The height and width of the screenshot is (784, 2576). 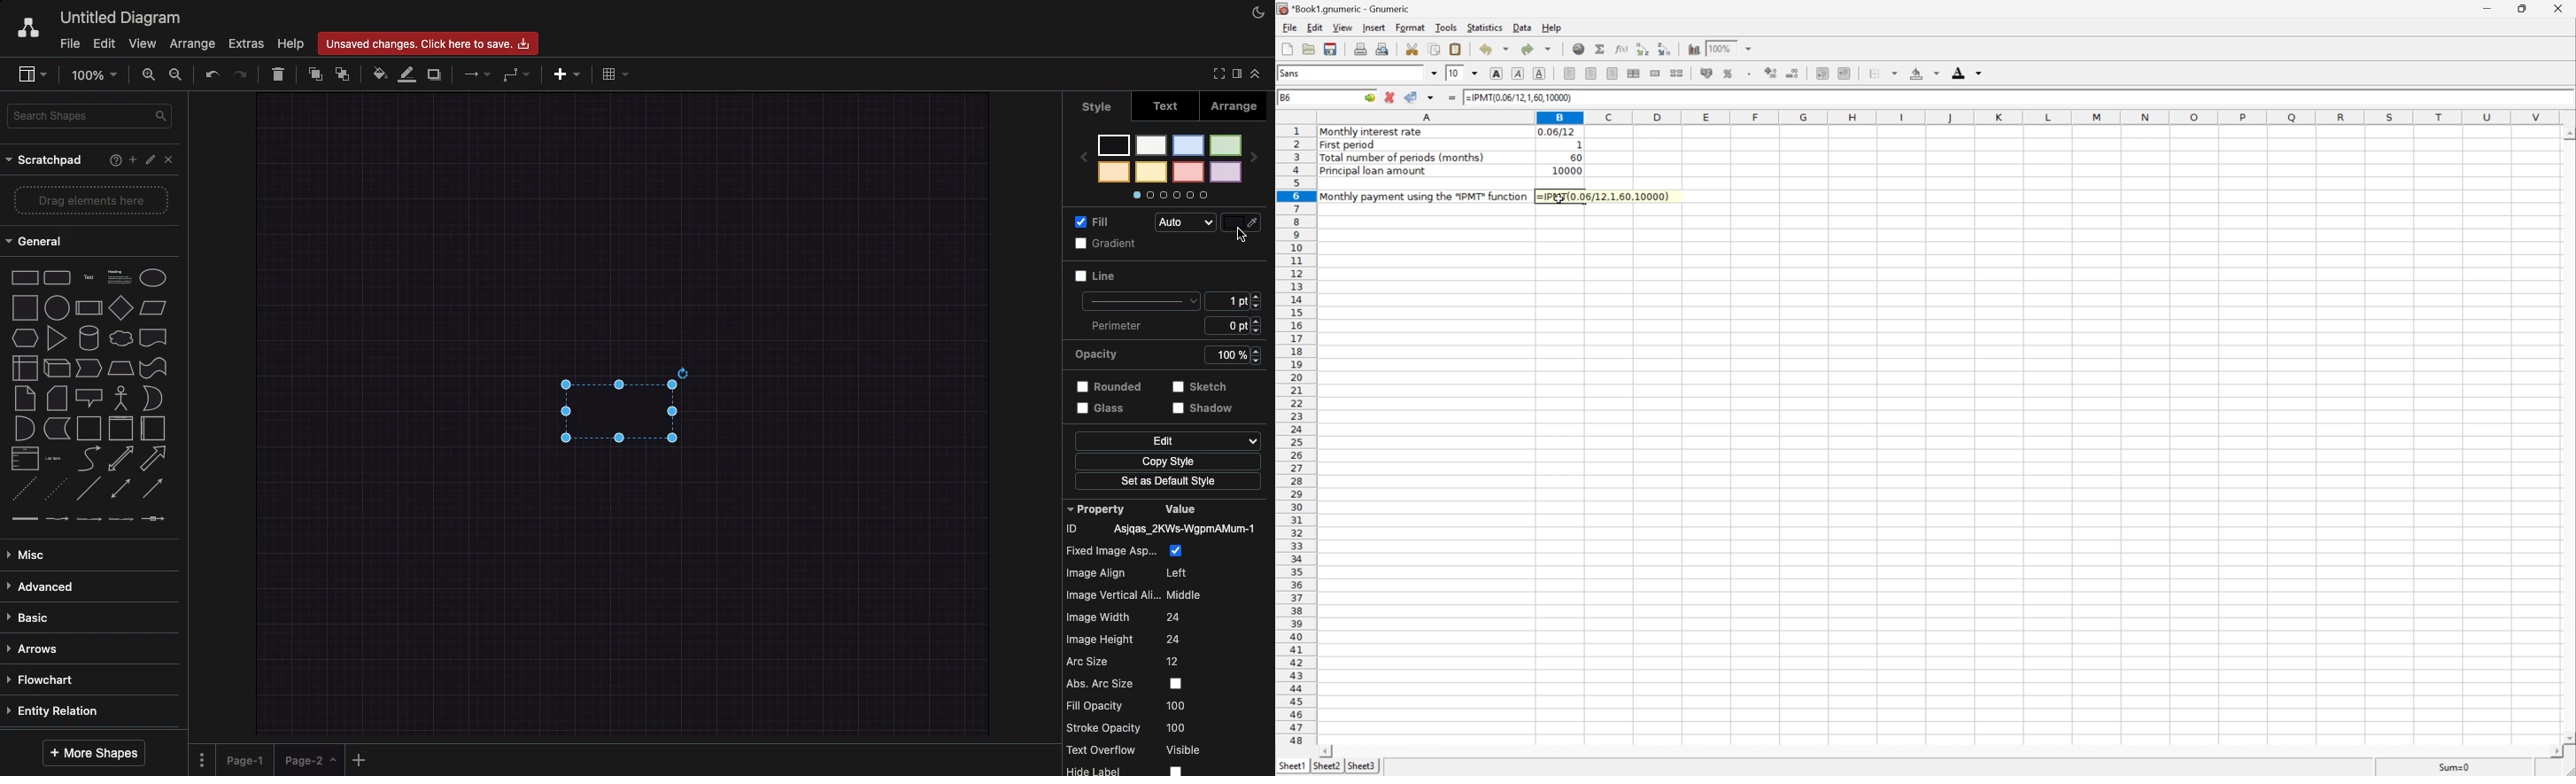 I want to click on Increase indent, and align the contents to the left, so click(x=1846, y=73).